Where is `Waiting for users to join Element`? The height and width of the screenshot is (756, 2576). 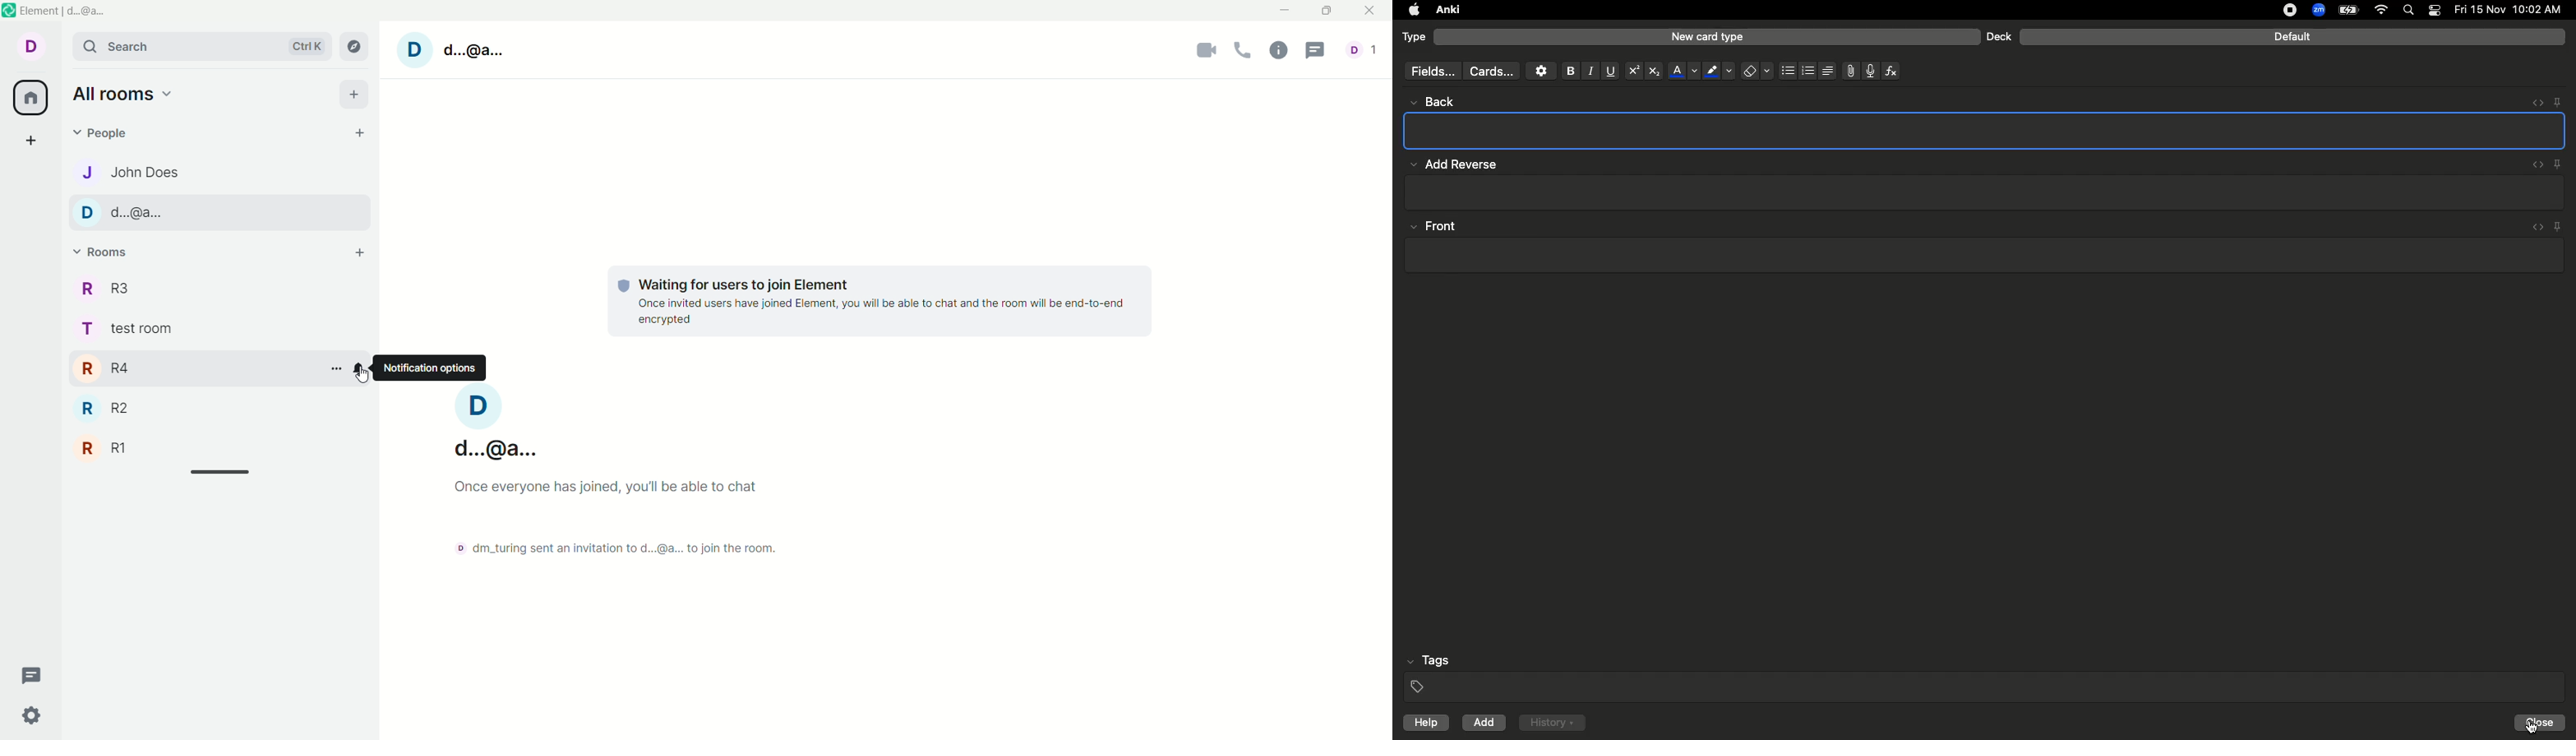
Waiting for users to join Element is located at coordinates (743, 285).